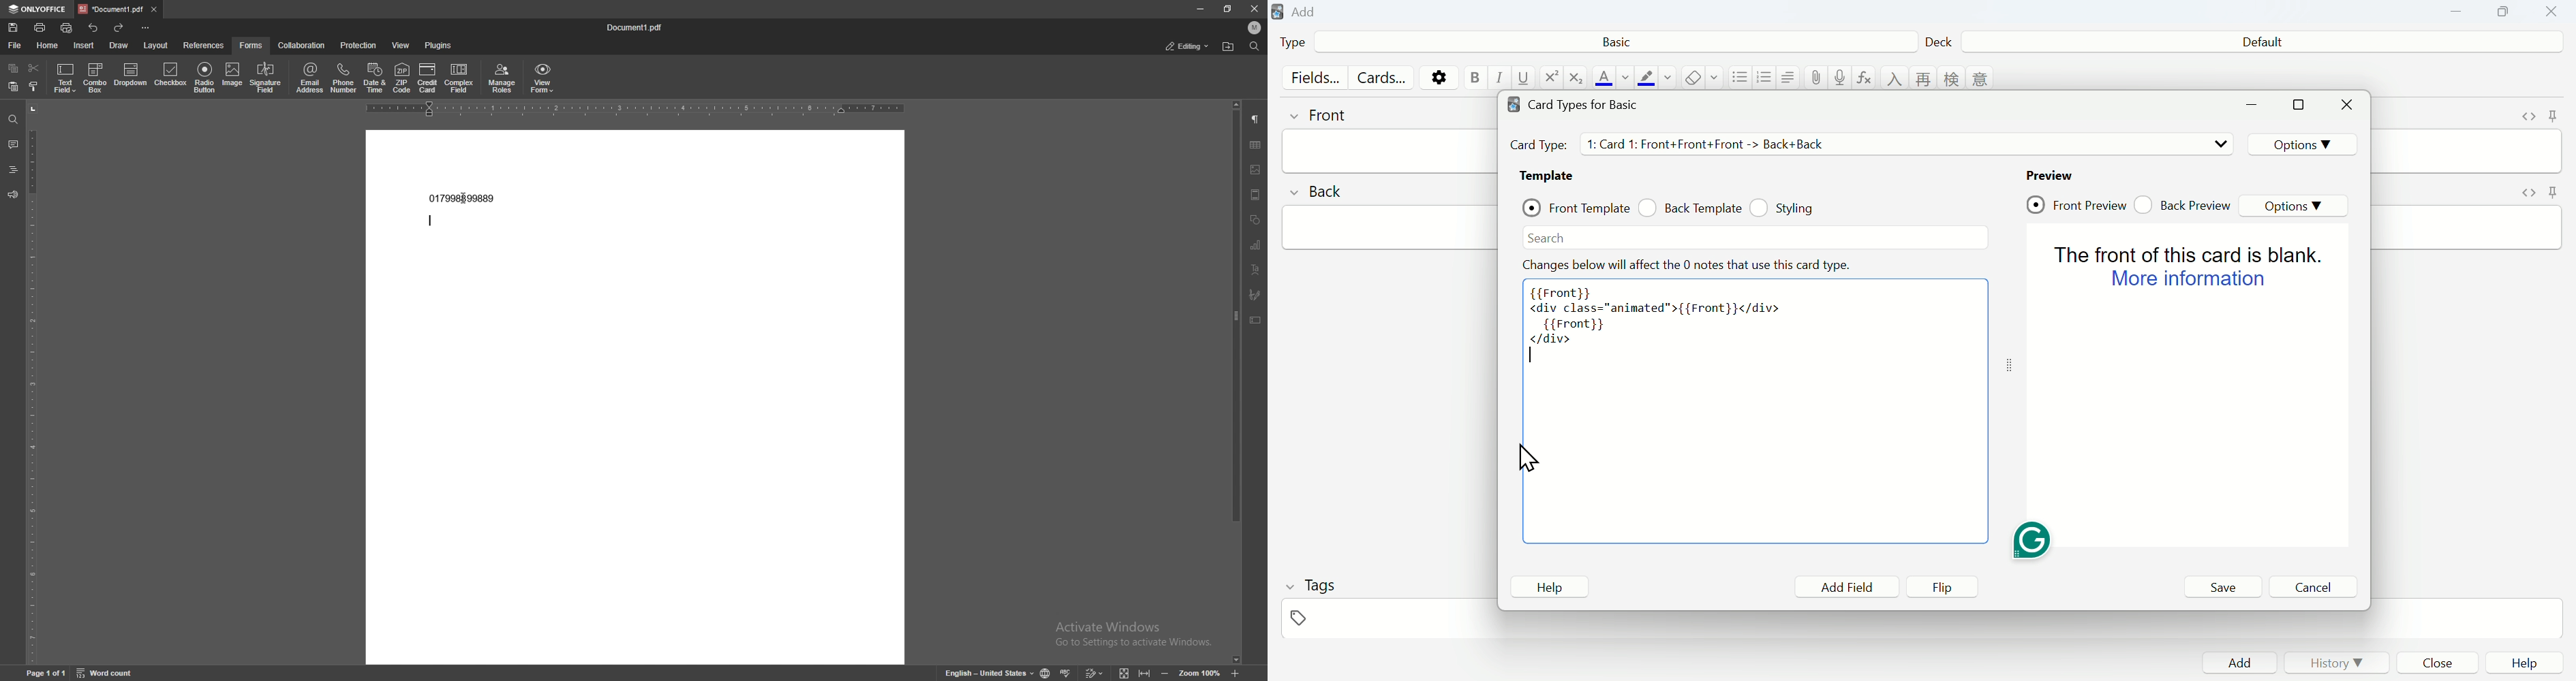 Image resolution: width=2576 pixels, height=700 pixels. I want to click on close, so click(153, 10).